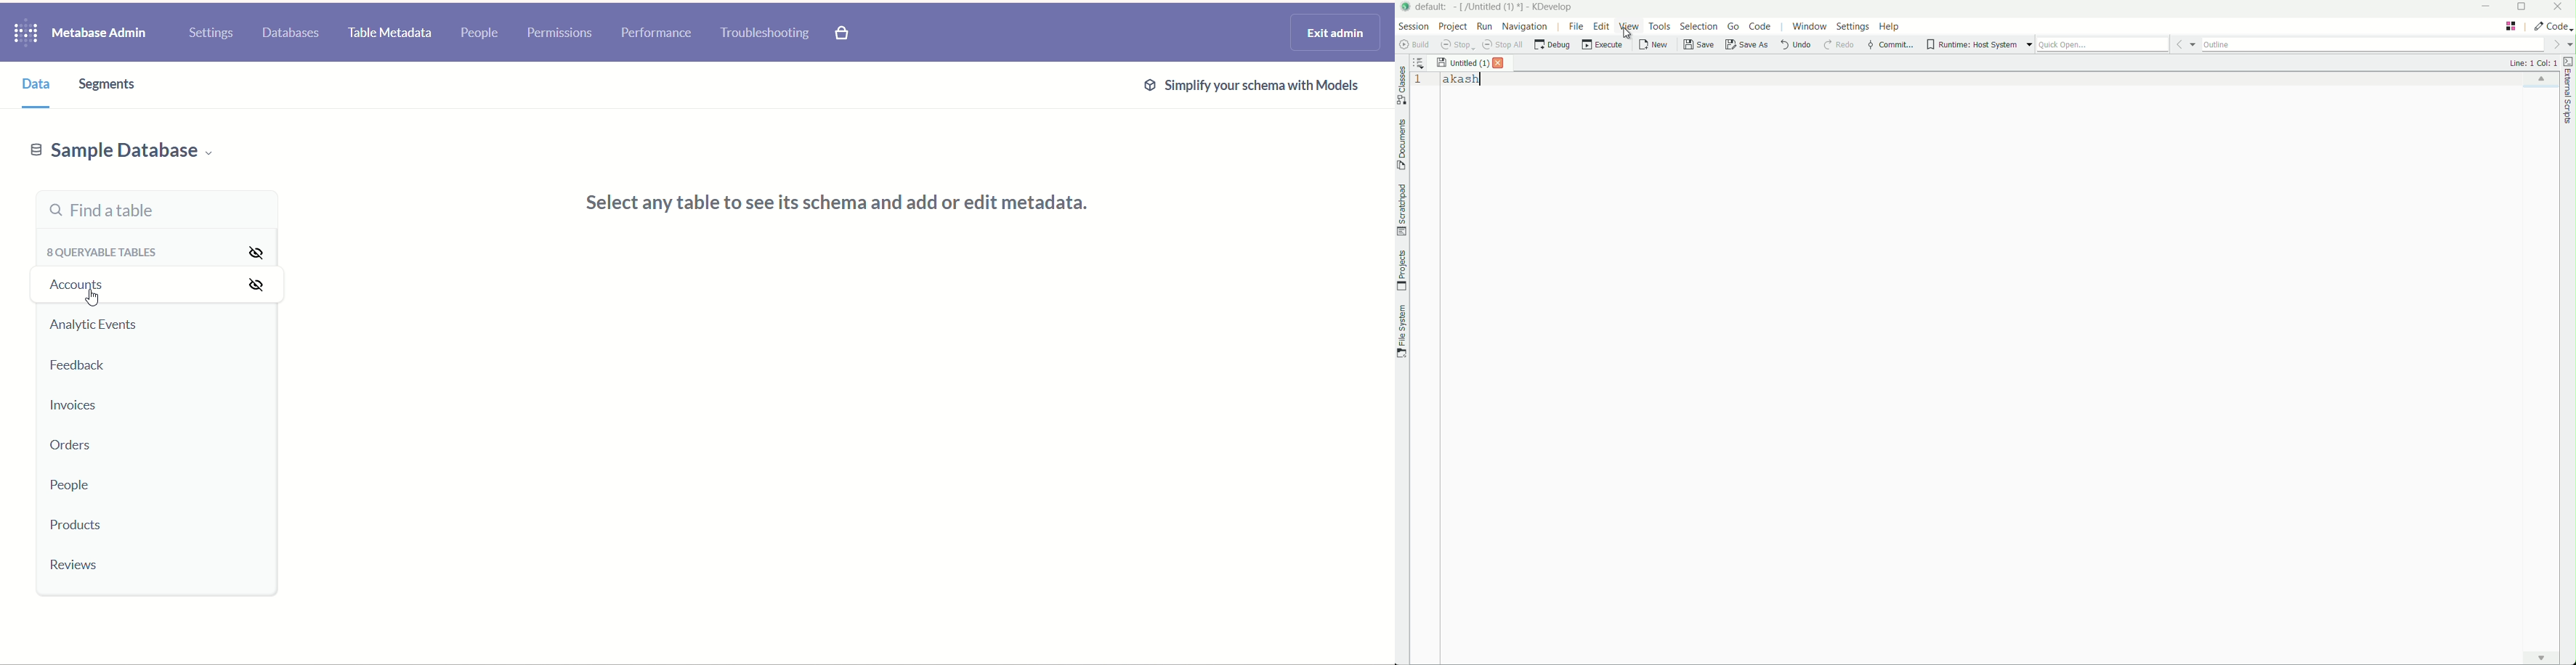 This screenshot has height=672, width=2576. What do you see at coordinates (2028, 45) in the screenshot?
I see `more options` at bounding box center [2028, 45].